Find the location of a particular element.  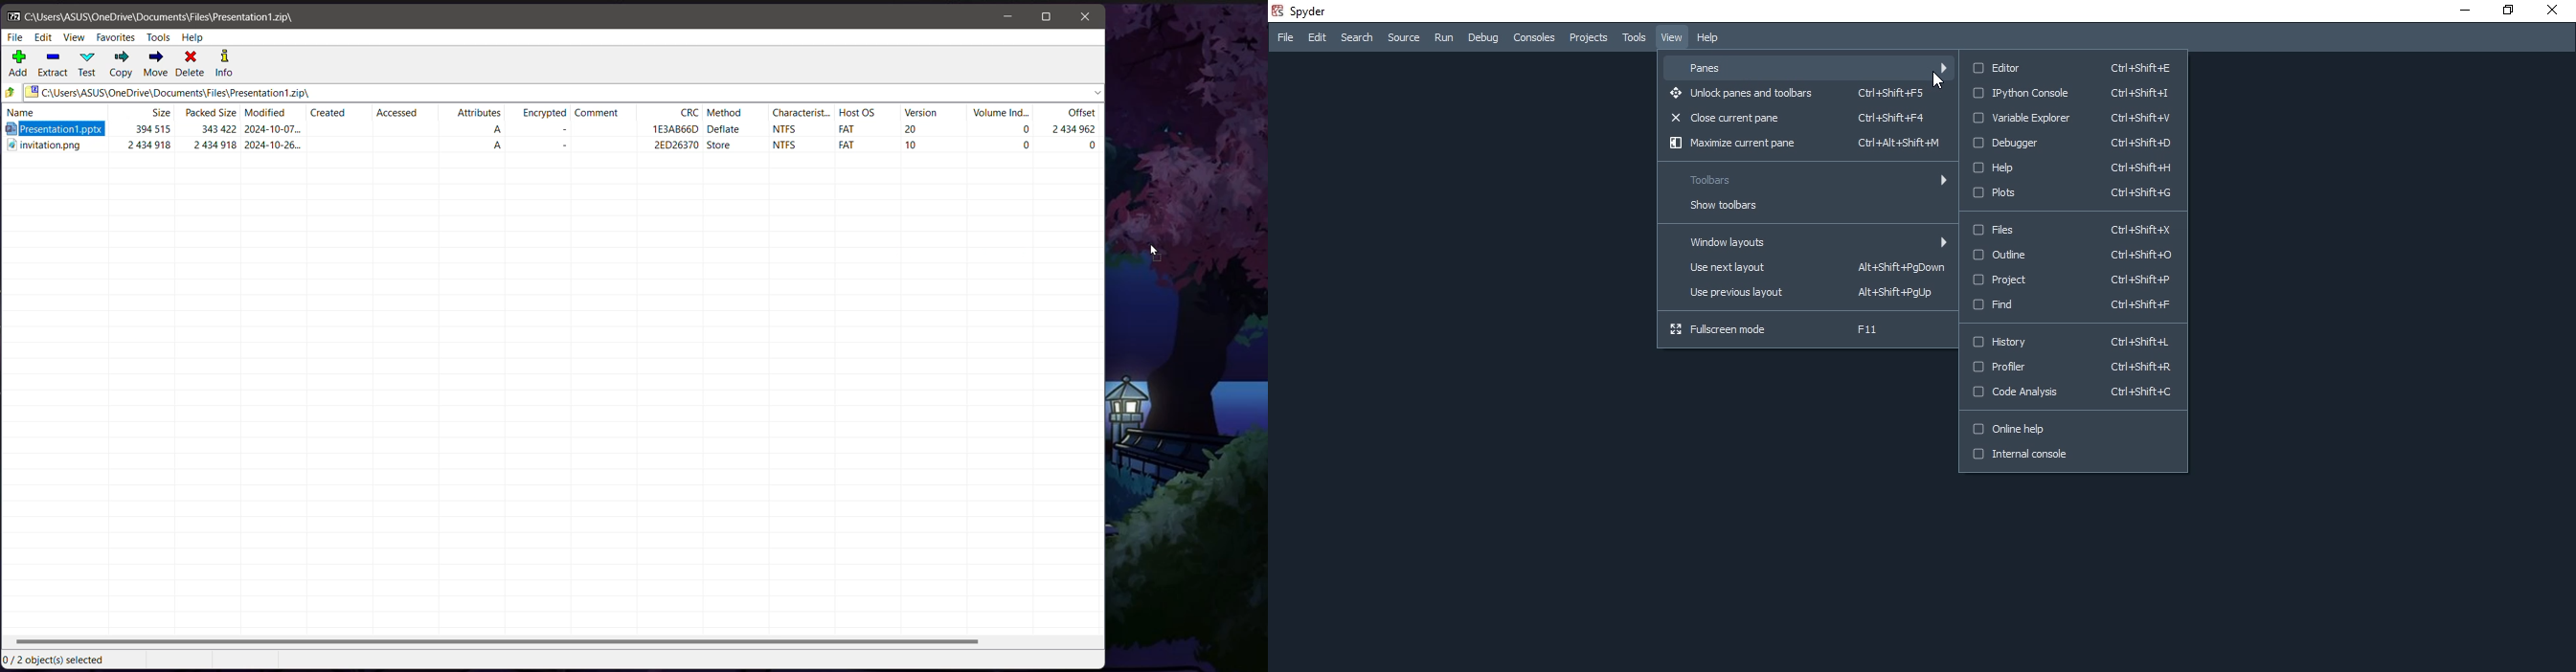

Drag To cursor on Desktop location is located at coordinates (1155, 252).